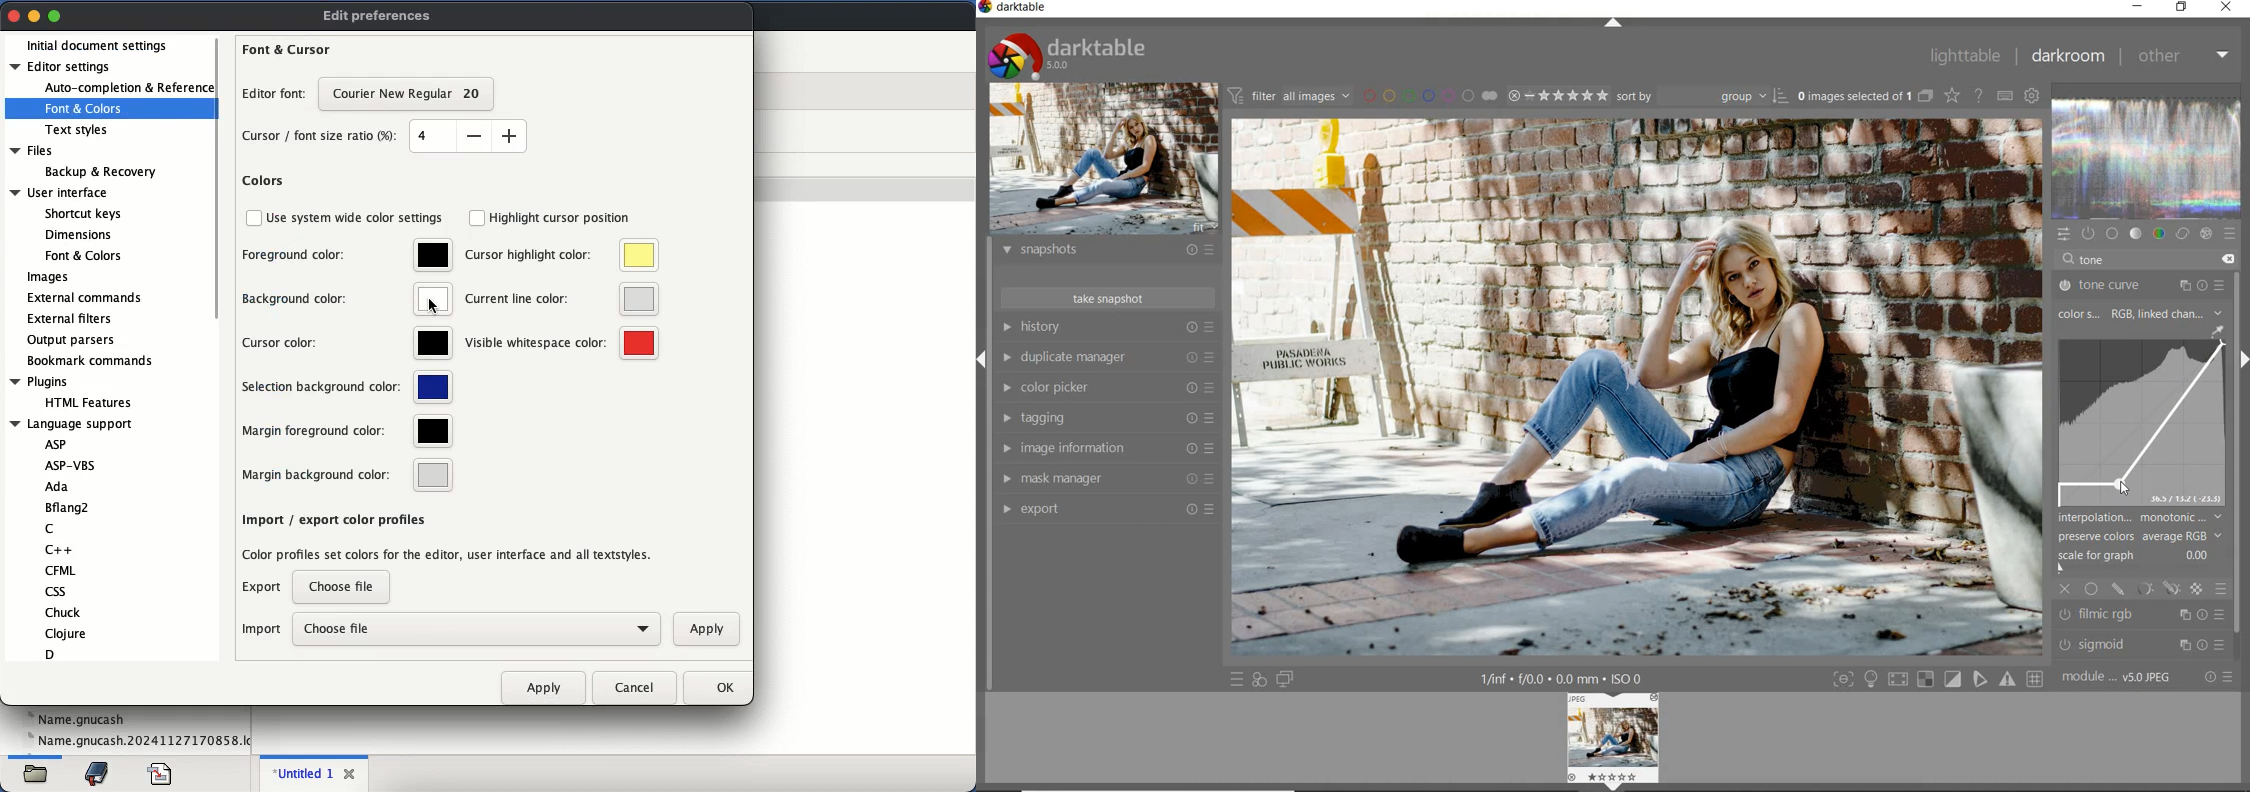 The image size is (2268, 812). I want to click on quick access panel, so click(2063, 233).